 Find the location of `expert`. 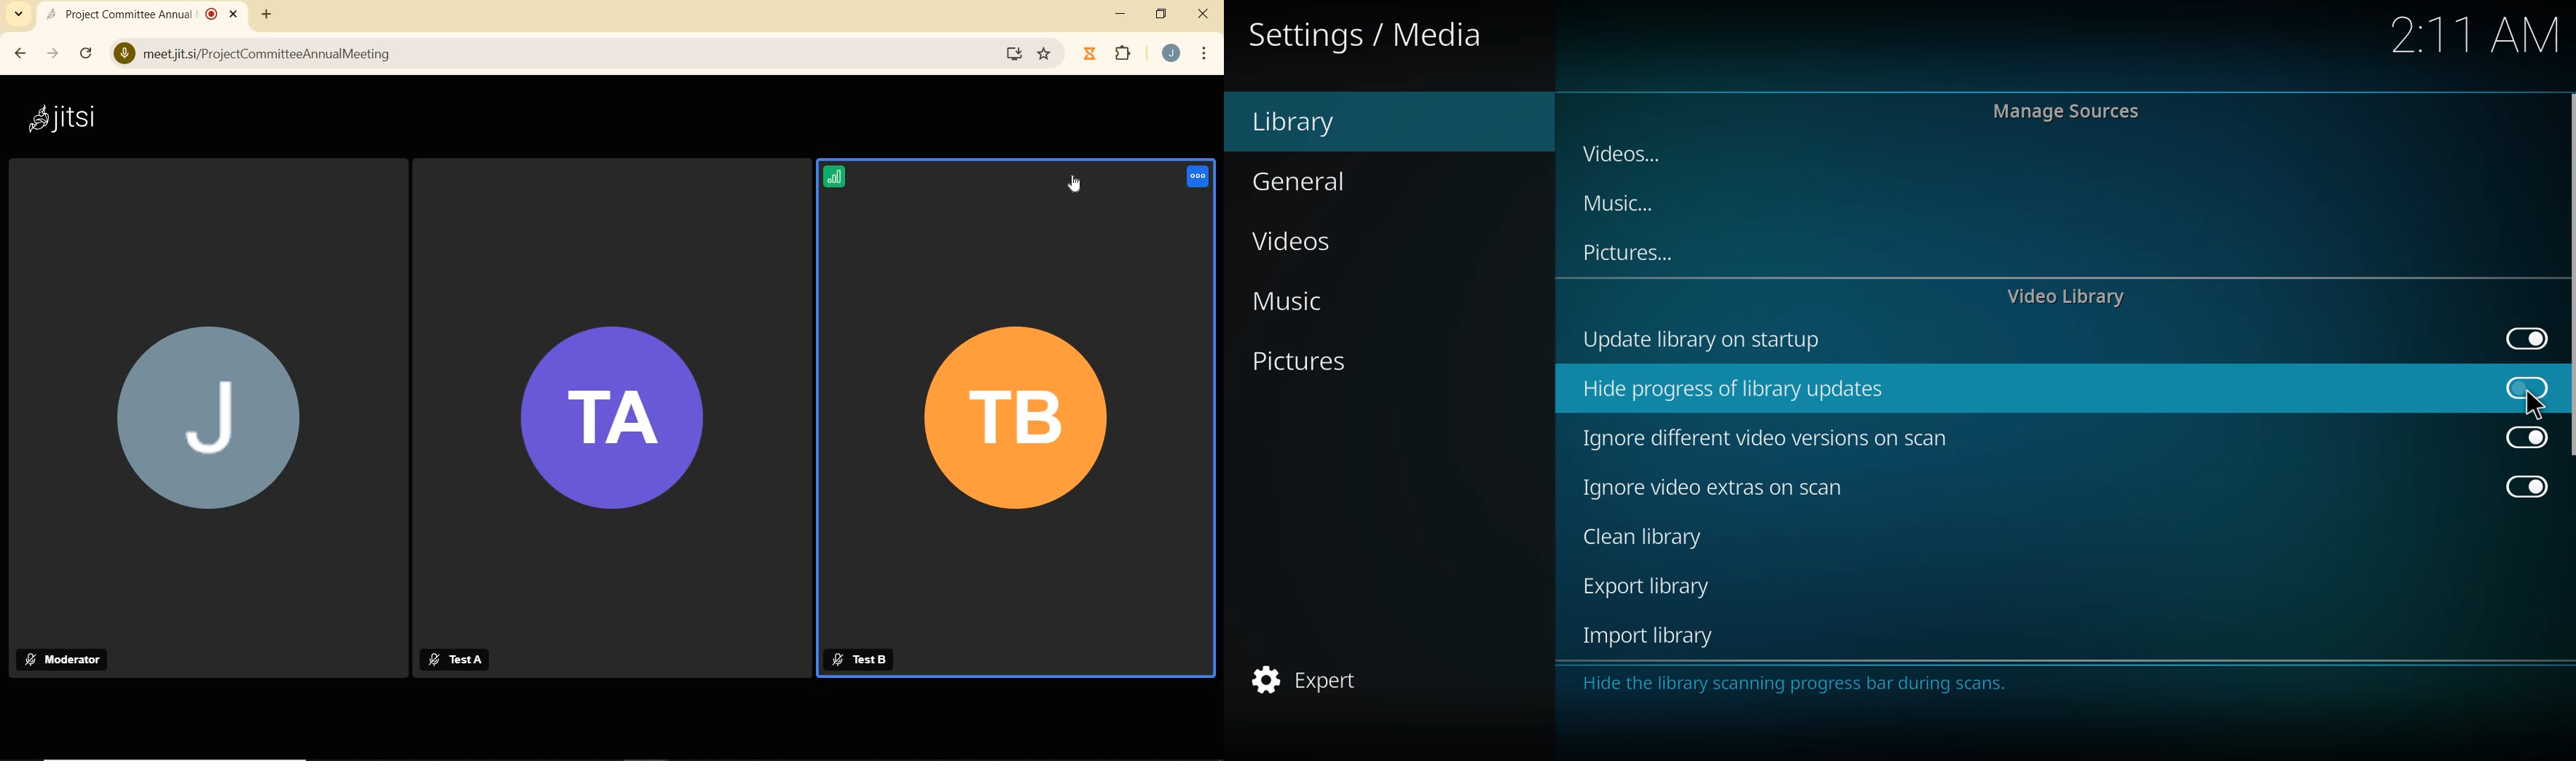

expert is located at coordinates (1306, 679).